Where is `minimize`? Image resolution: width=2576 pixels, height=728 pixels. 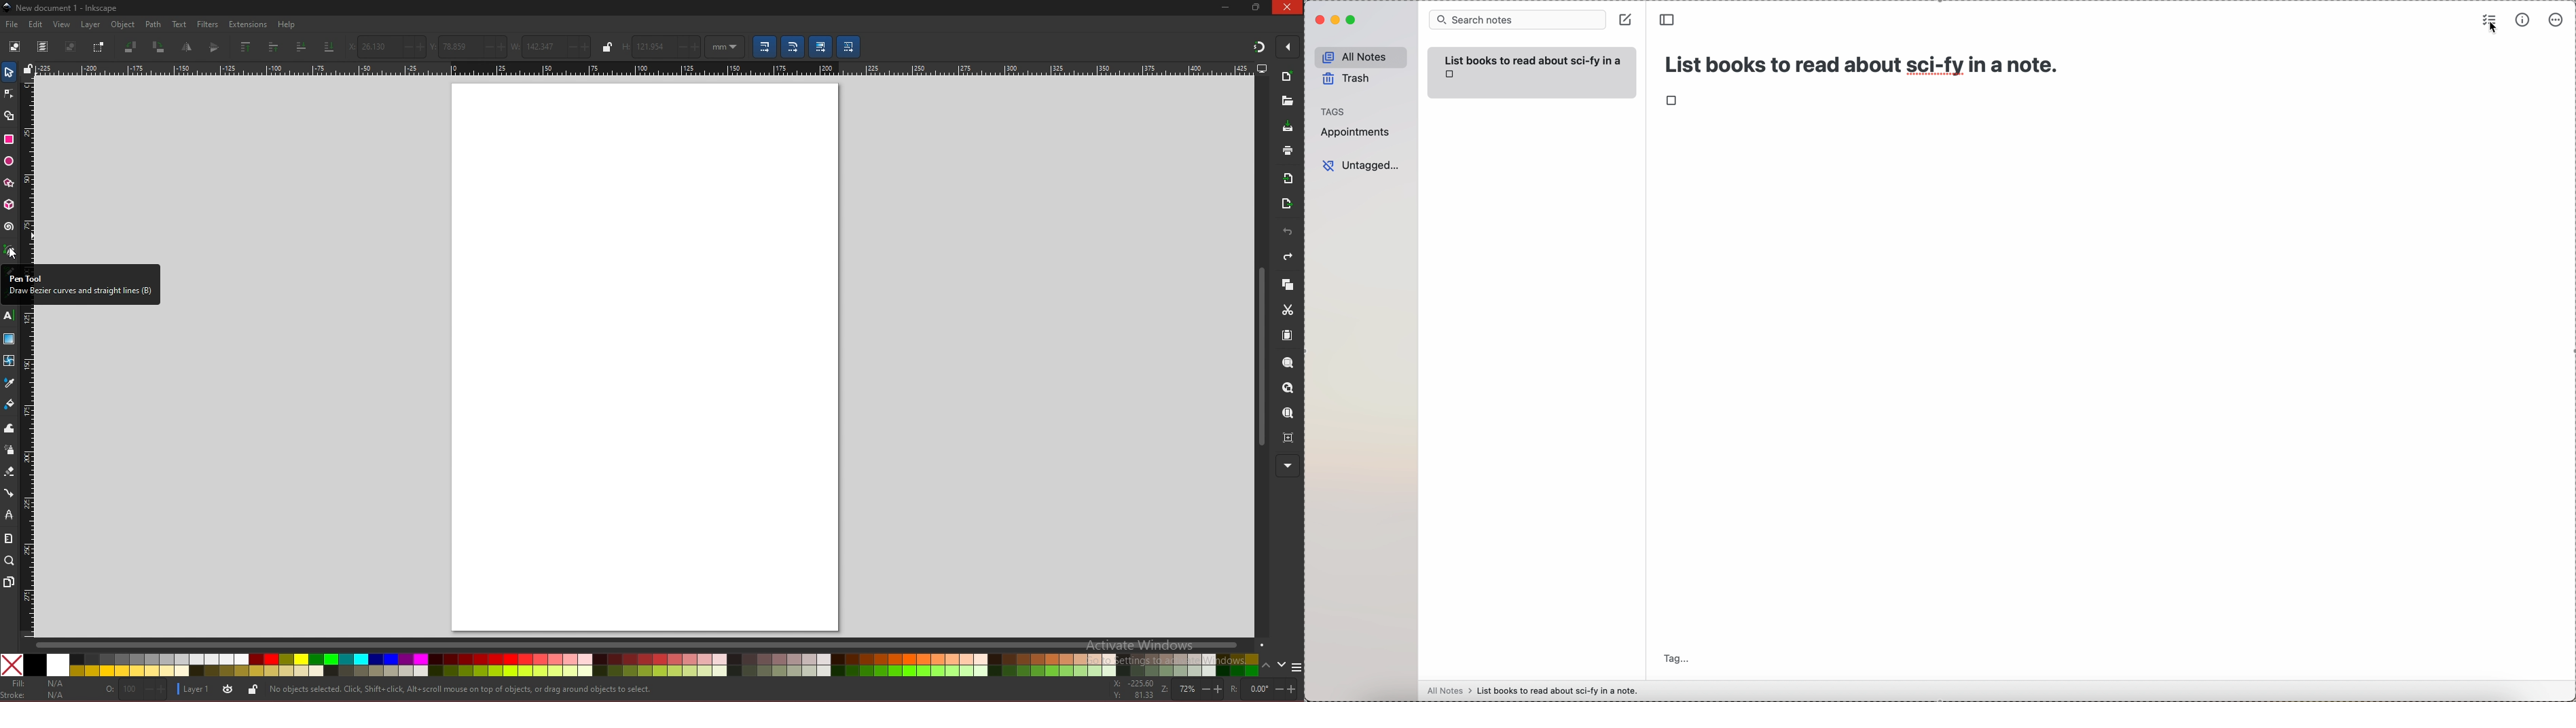 minimize is located at coordinates (1334, 20).